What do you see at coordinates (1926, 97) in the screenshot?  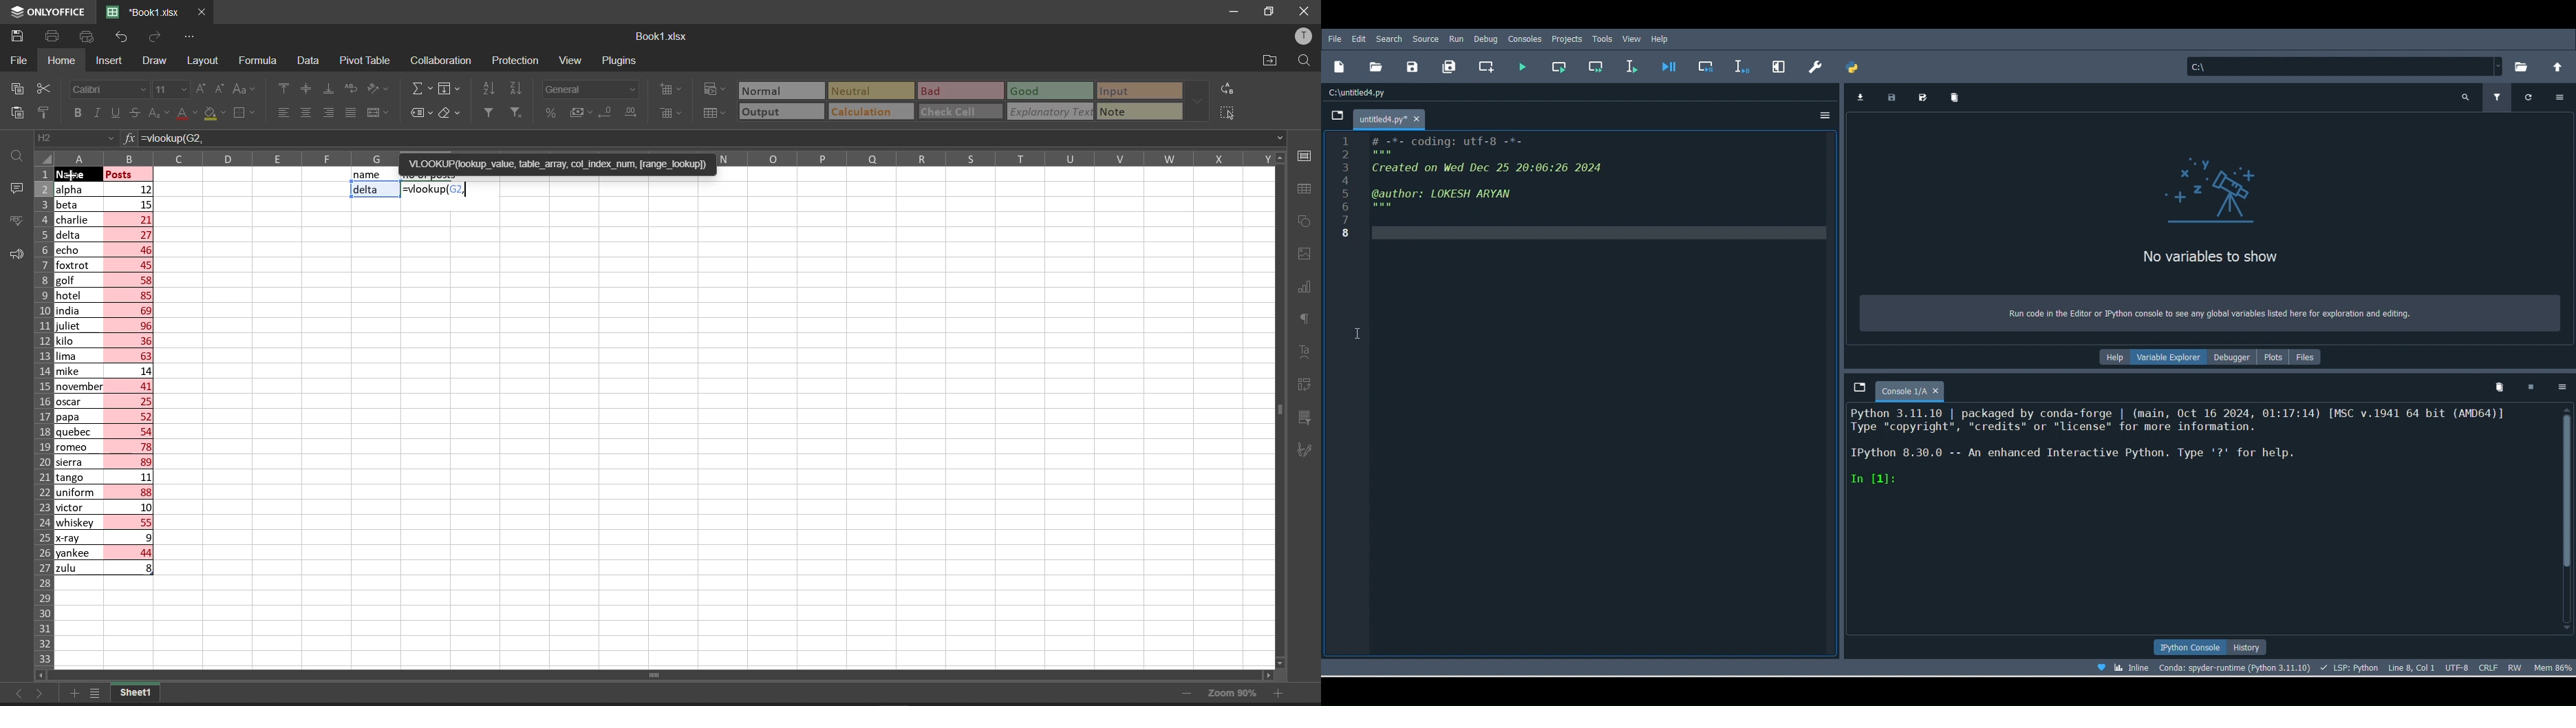 I see `Save data as` at bounding box center [1926, 97].